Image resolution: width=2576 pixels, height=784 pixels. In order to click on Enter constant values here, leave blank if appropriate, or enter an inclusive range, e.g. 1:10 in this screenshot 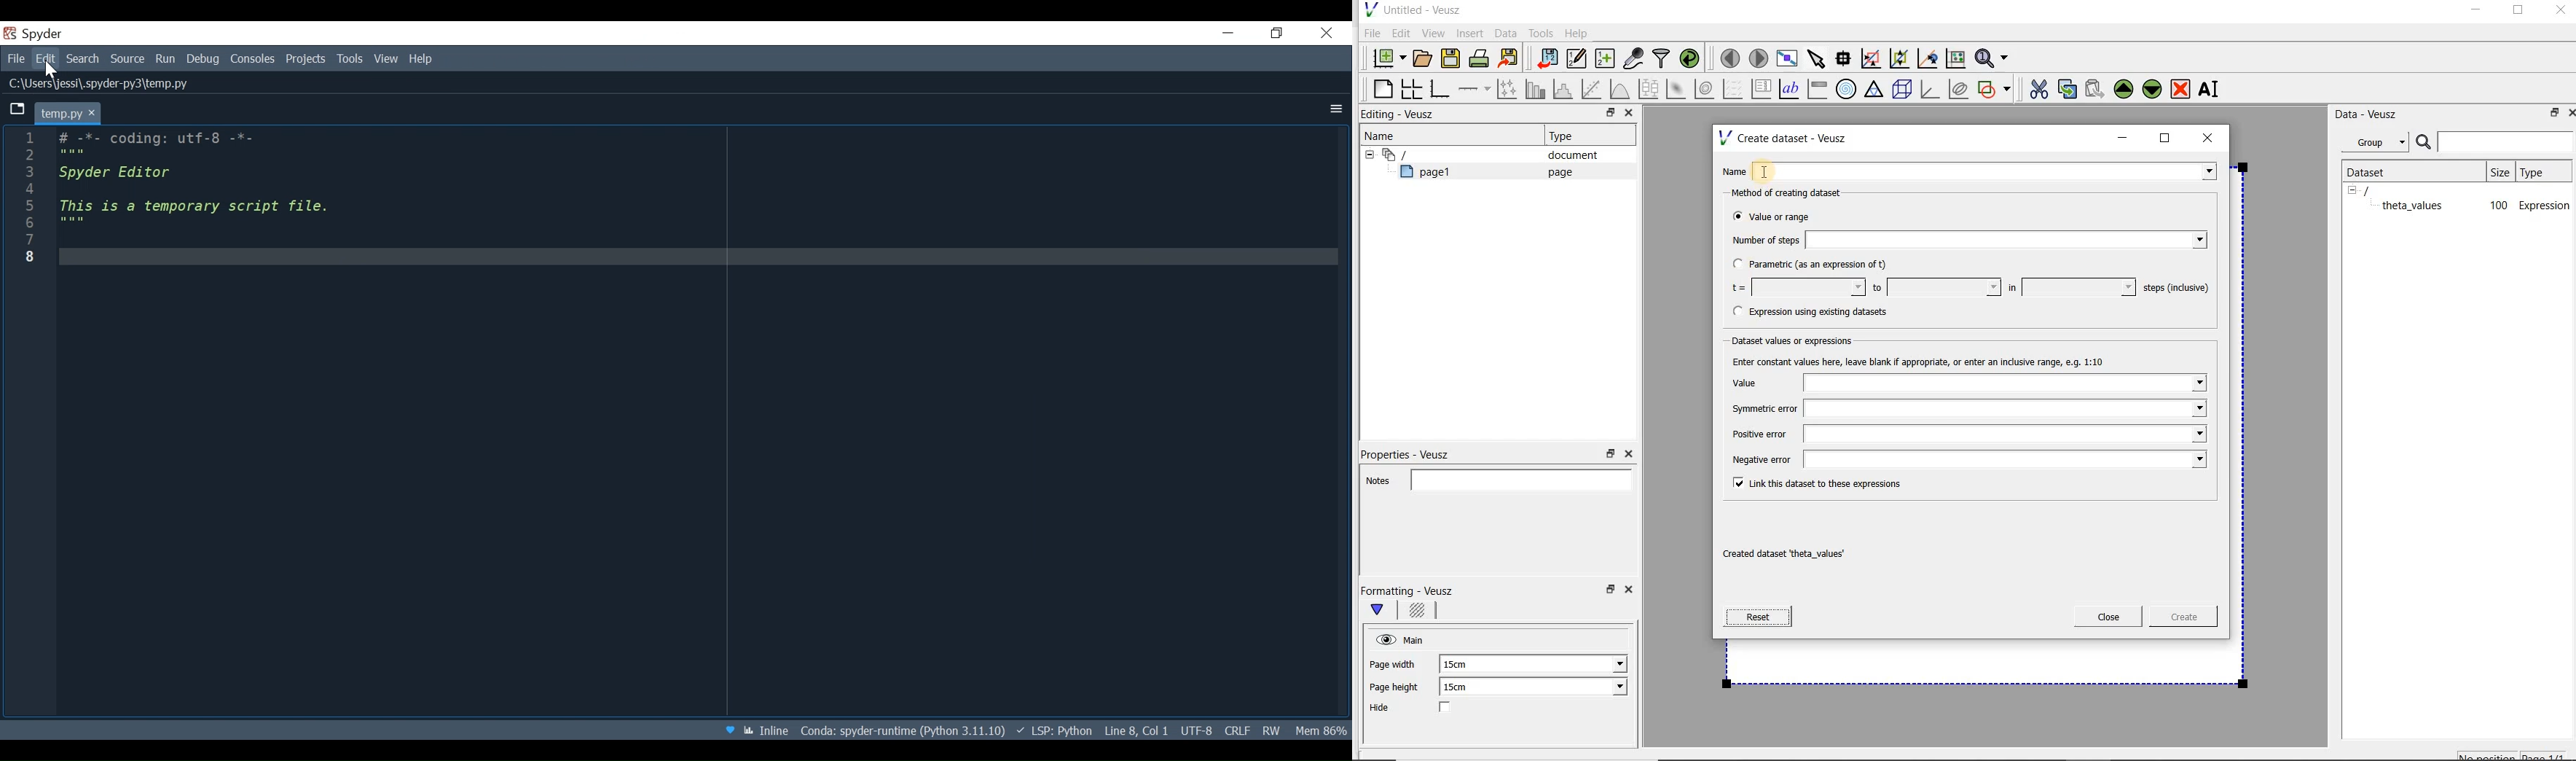, I will do `click(1932, 361)`.